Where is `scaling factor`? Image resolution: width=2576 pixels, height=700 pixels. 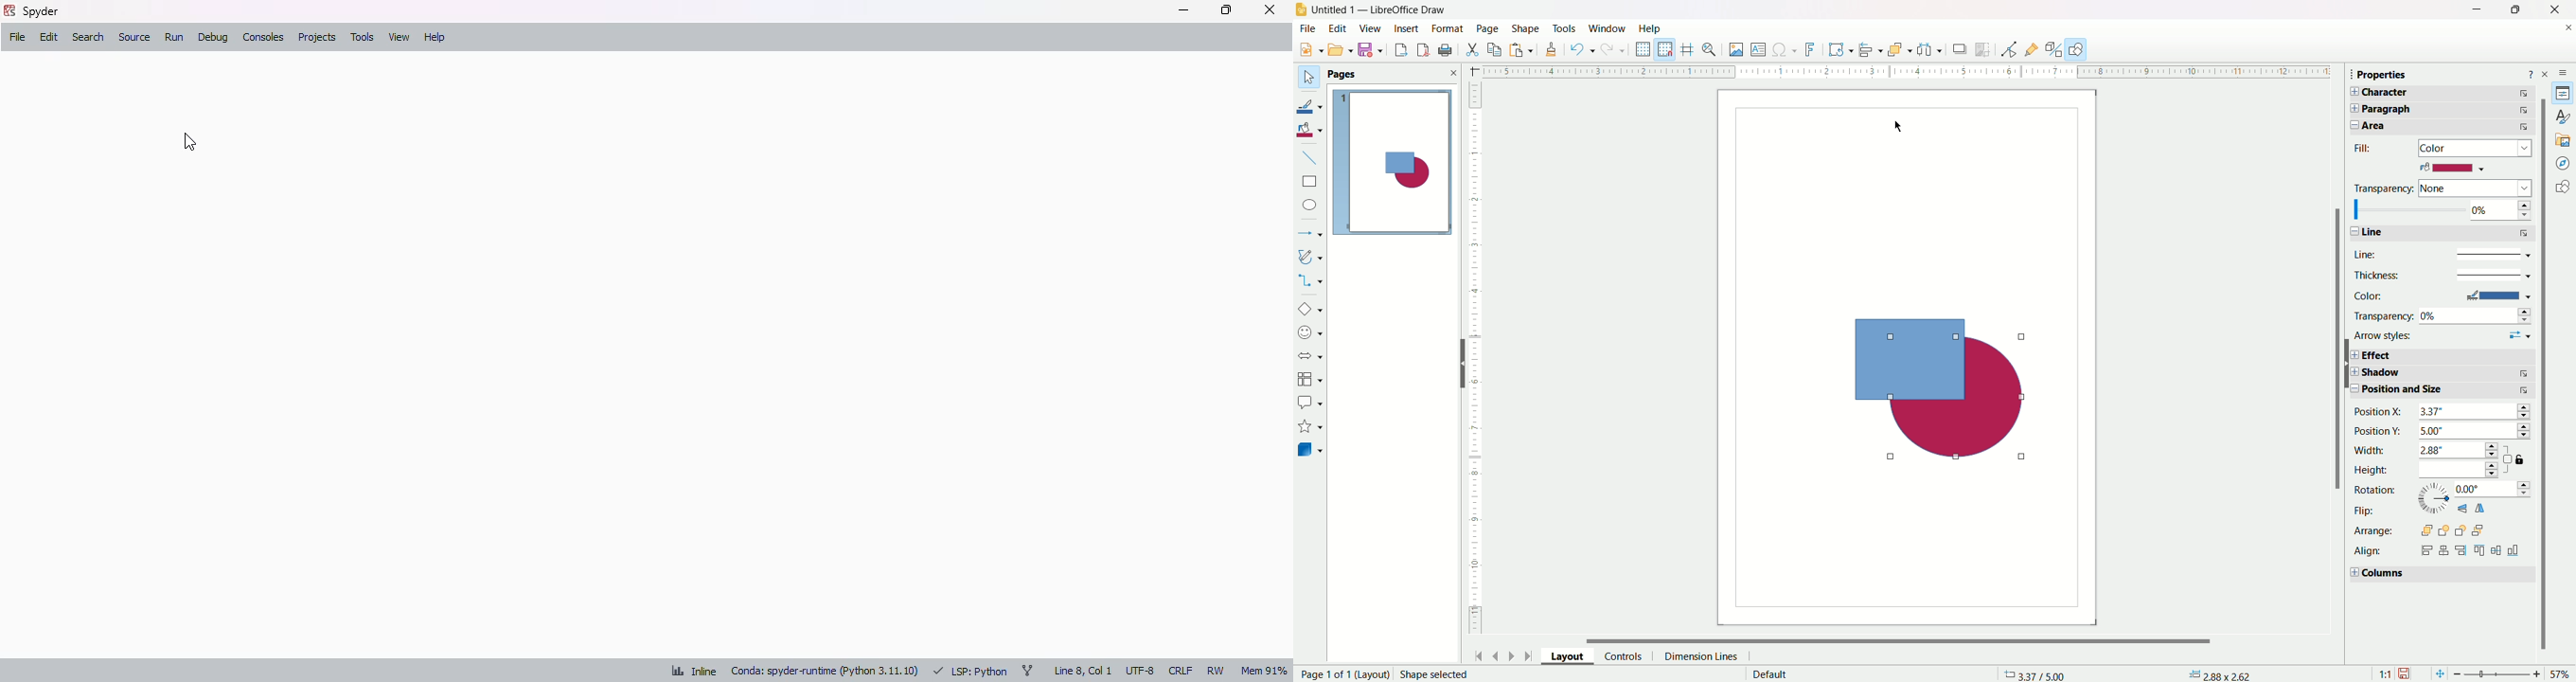 scaling factor is located at coordinates (2382, 673).